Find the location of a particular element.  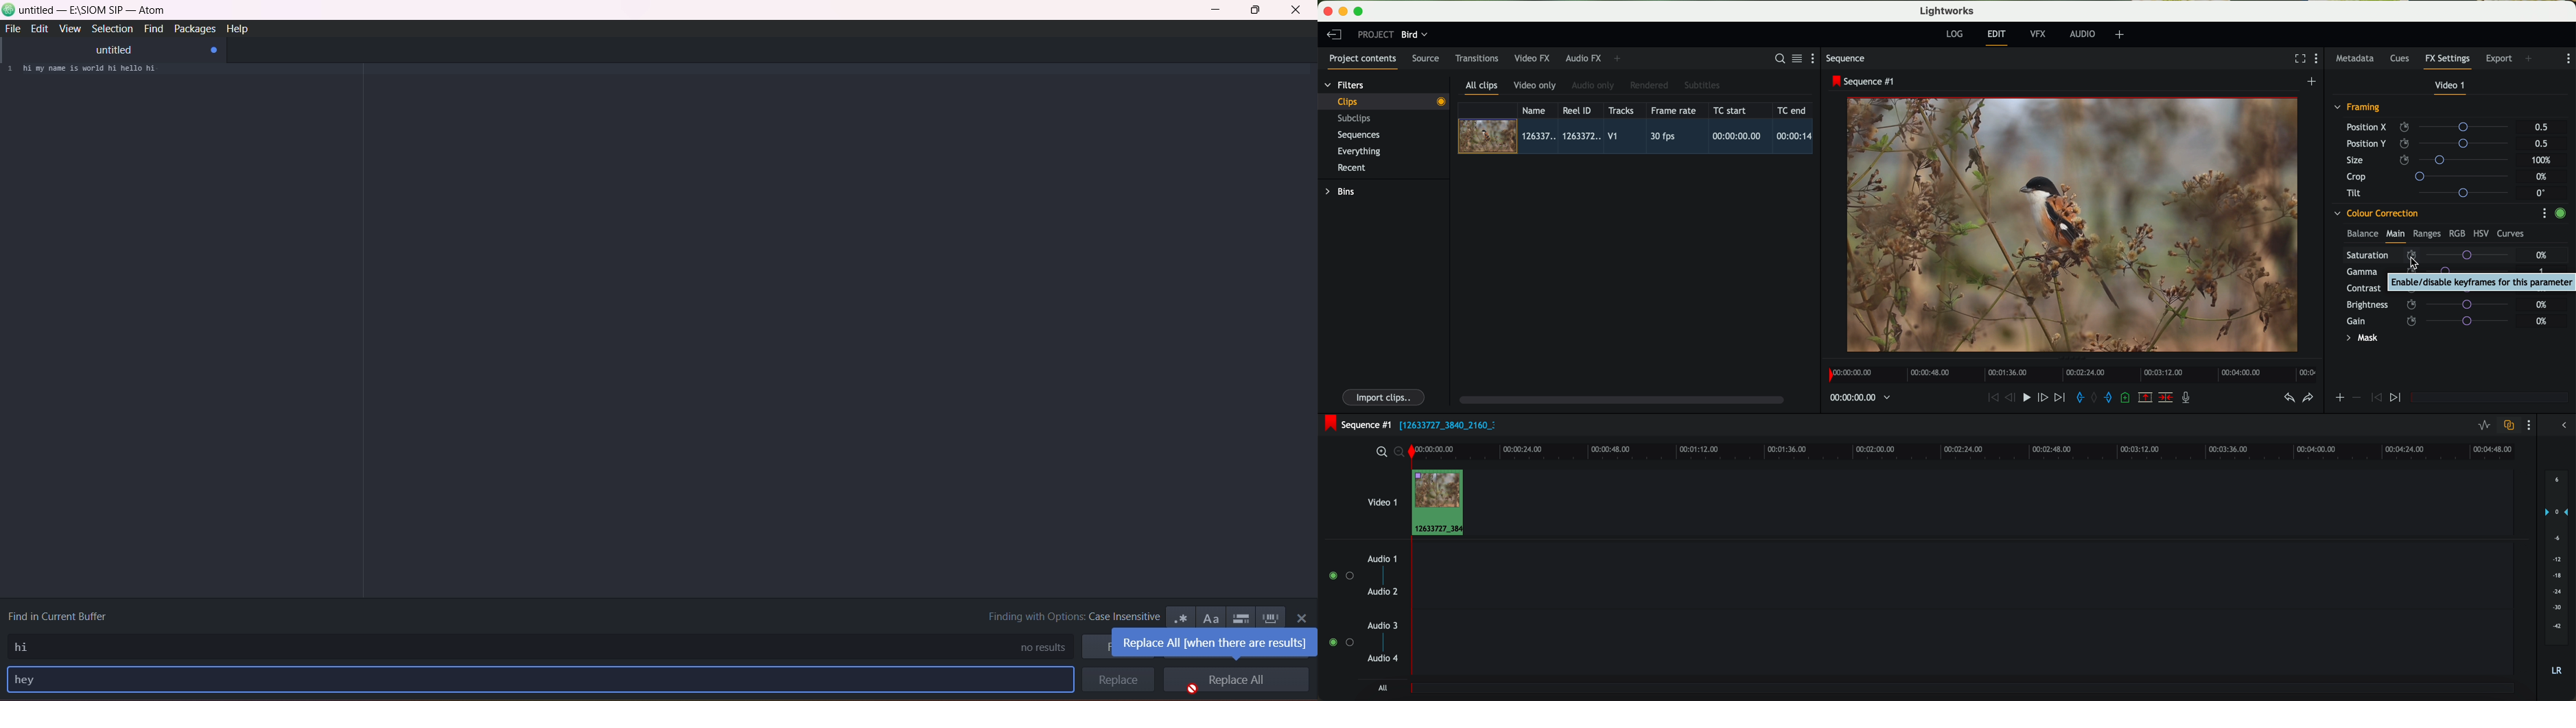

0% is located at coordinates (2543, 177).